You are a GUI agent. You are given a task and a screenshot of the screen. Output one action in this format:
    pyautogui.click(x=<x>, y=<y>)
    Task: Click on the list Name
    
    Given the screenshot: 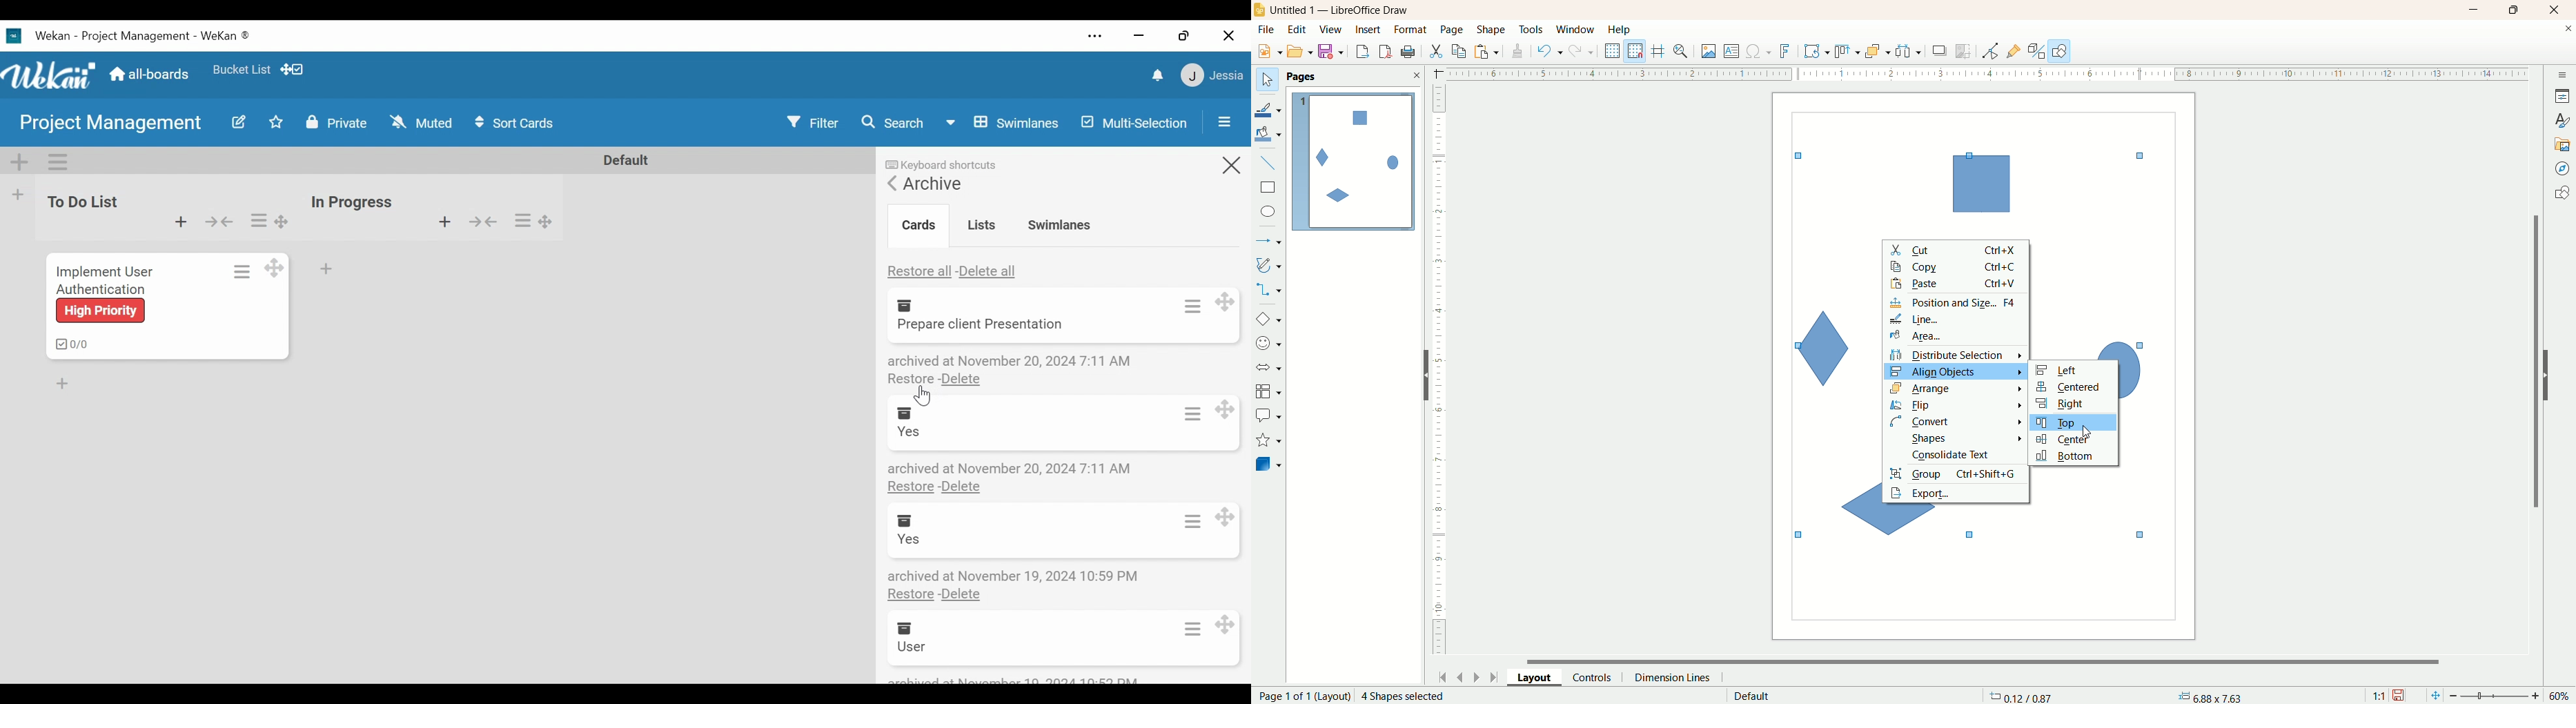 What is the action you would take?
    pyautogui.click(x=351, y=202)
    